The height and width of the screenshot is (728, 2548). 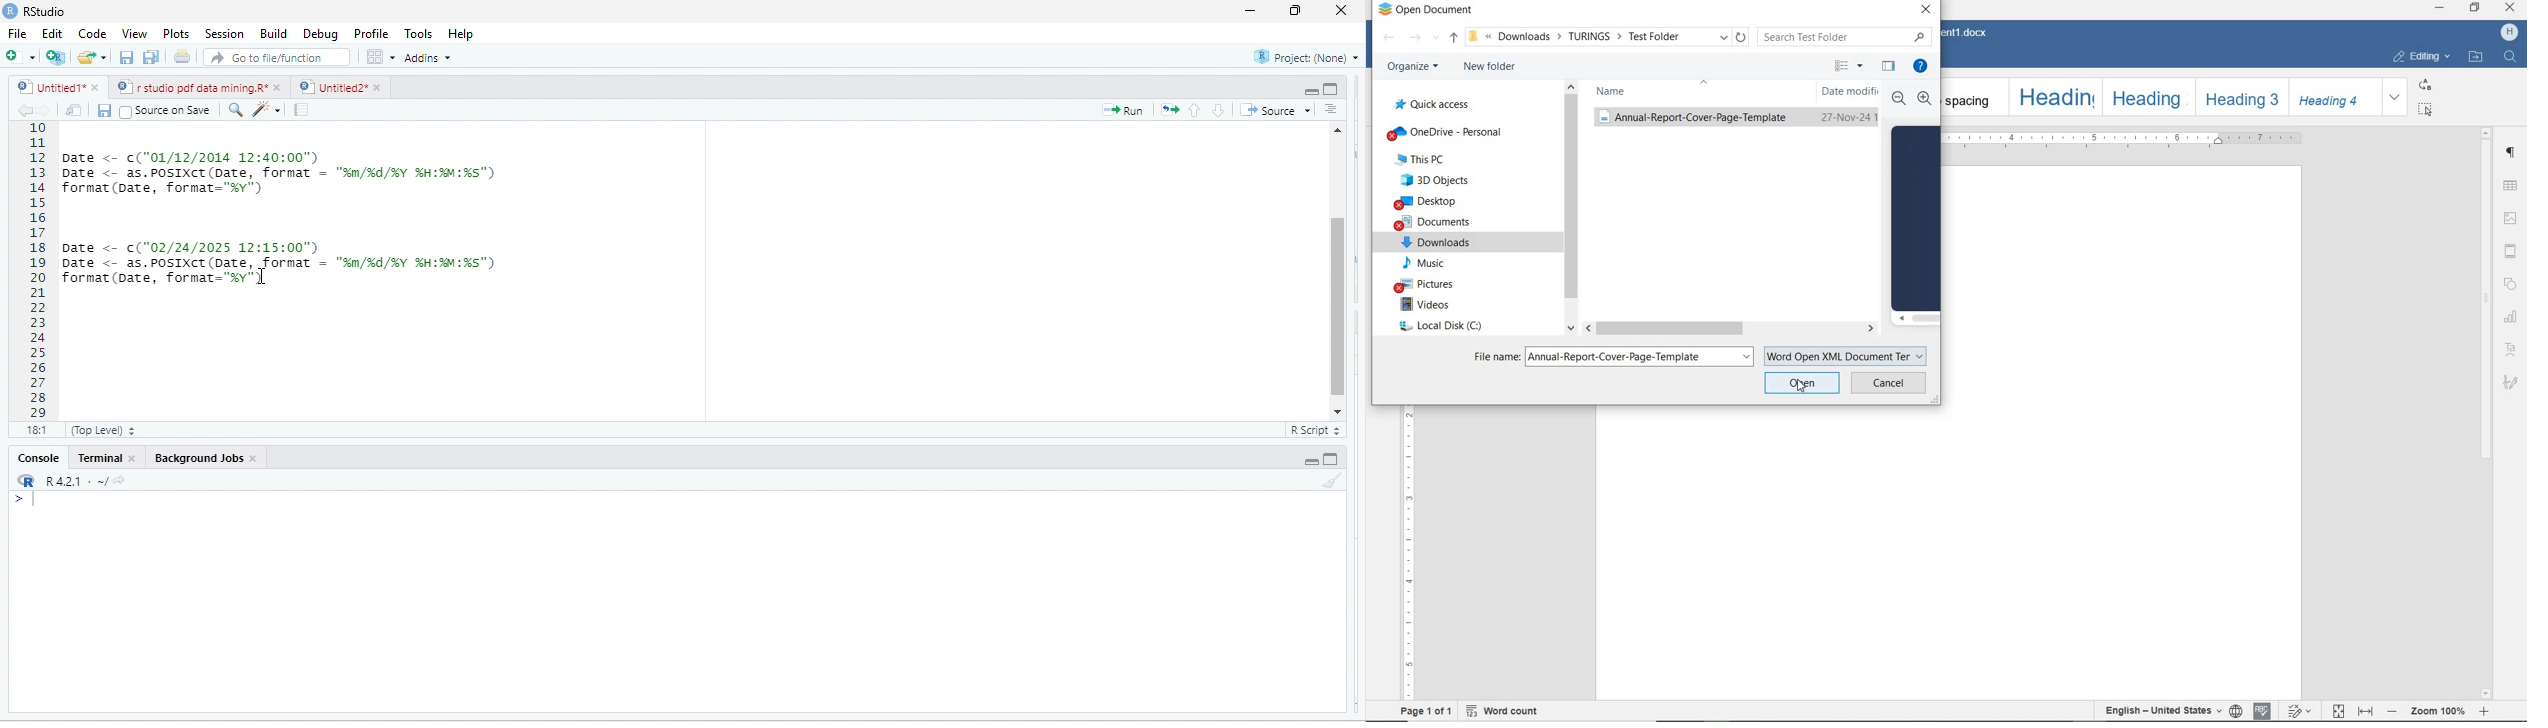 What do you see at coordinates (2424, 109) in the screenshot?
I see `select all` at bounding box center [2424, 109].